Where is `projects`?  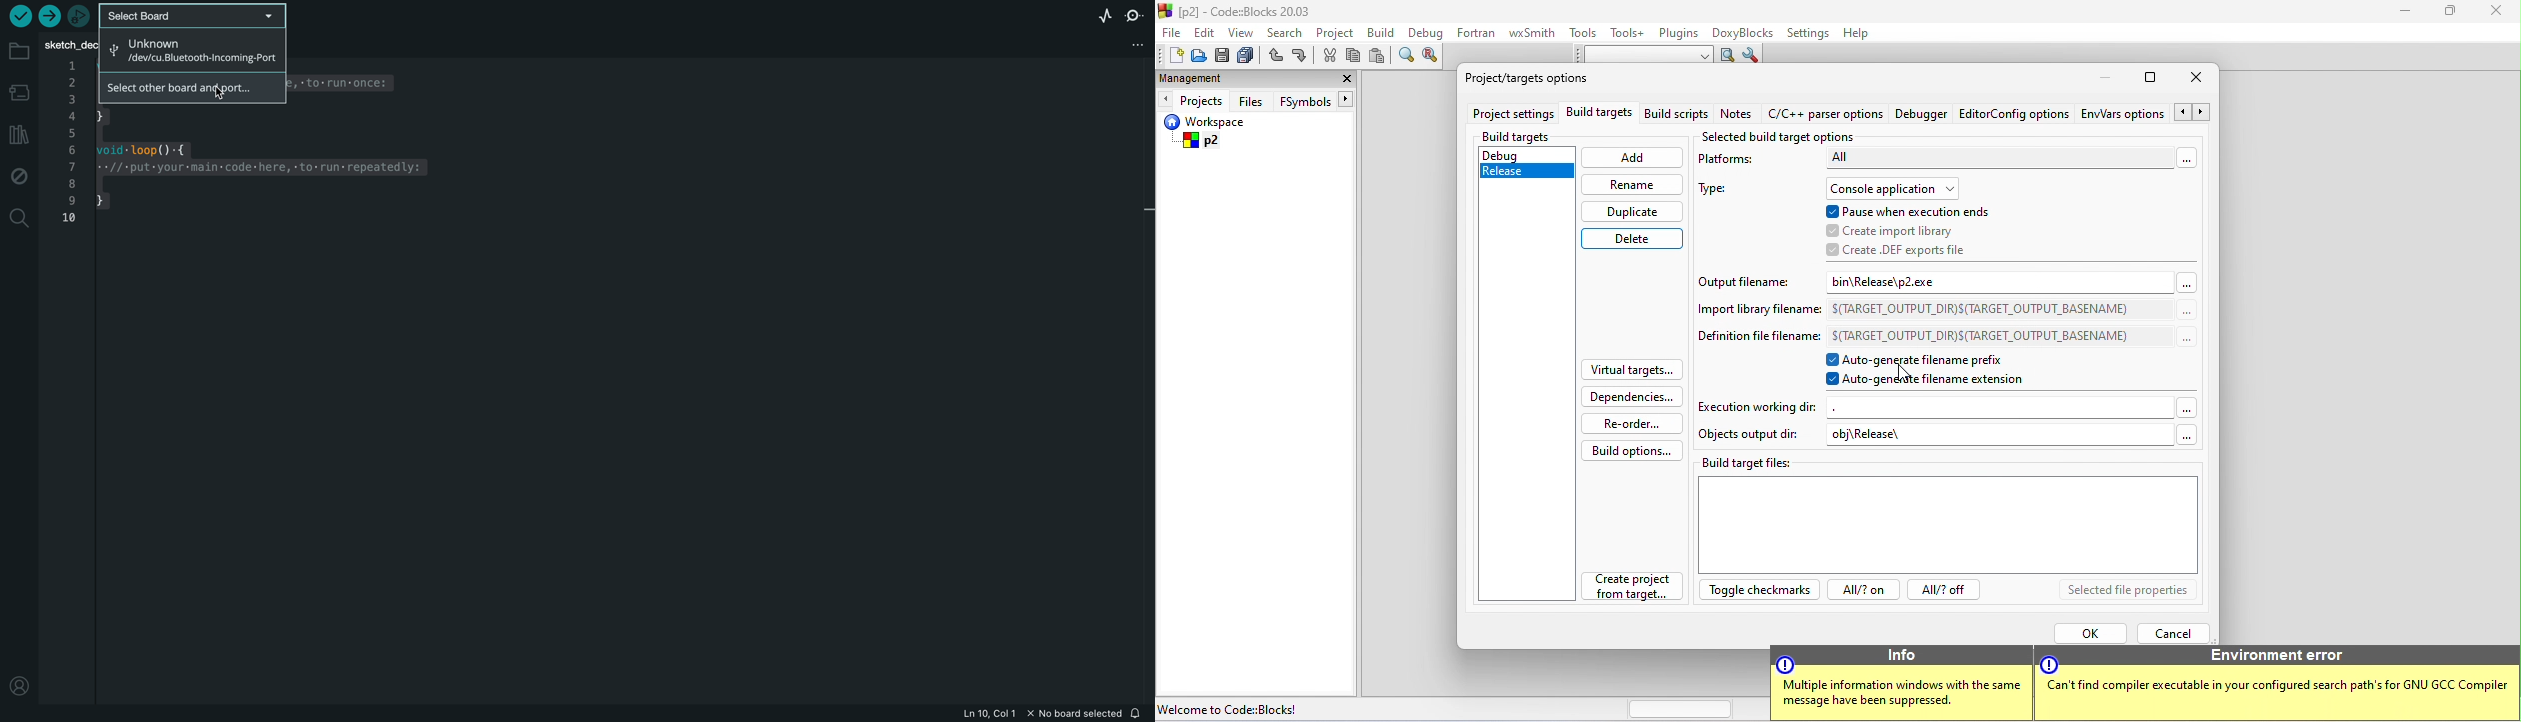
projects is located at coordinates (1194, 101).